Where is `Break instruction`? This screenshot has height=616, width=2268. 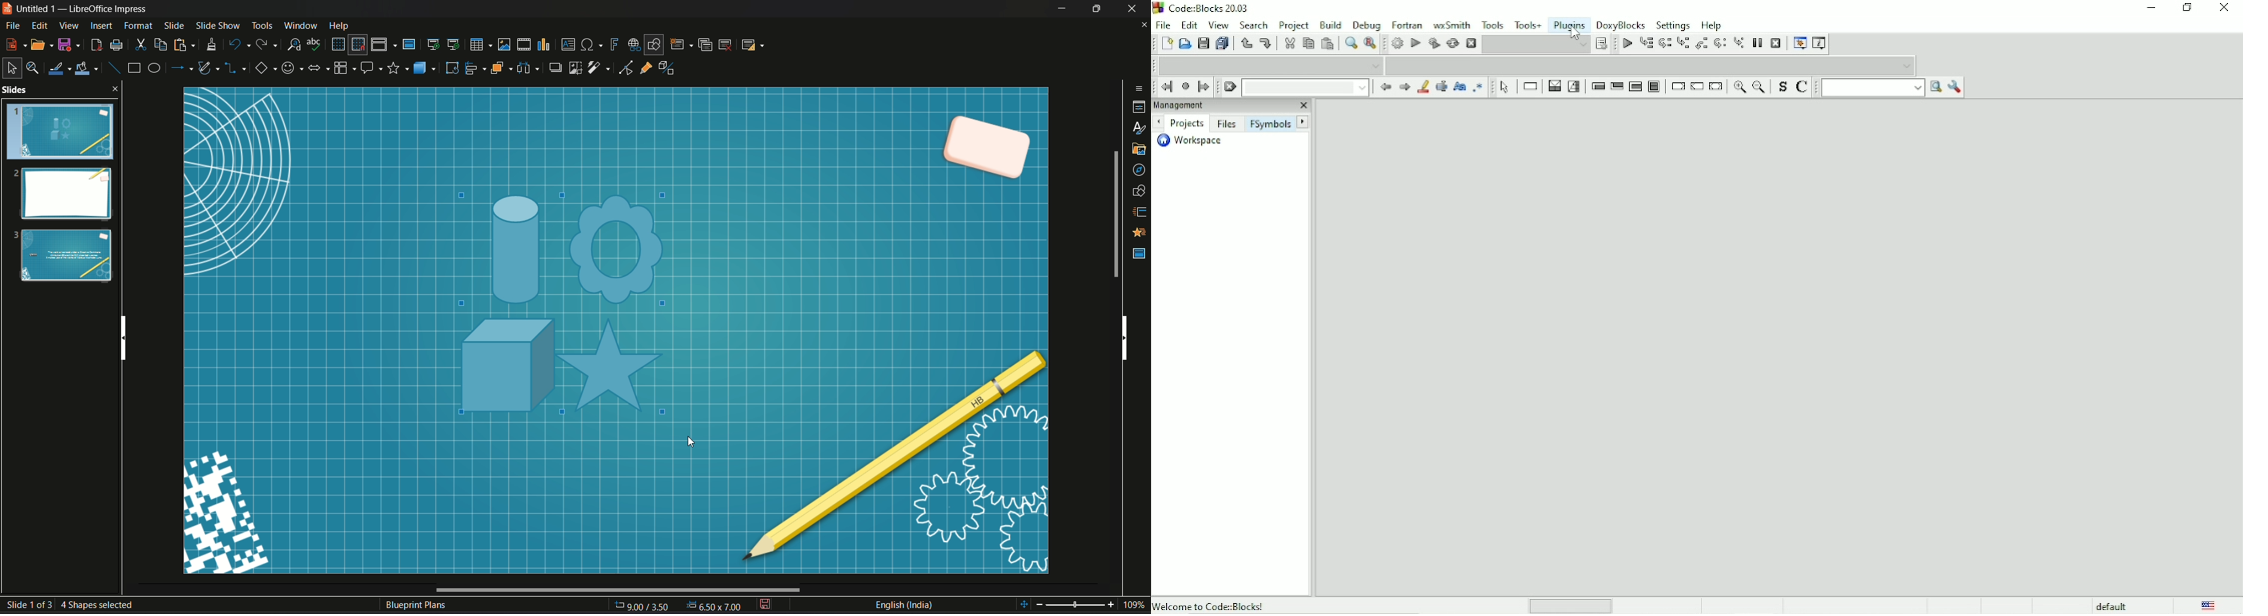
Break instruction is located at coordinates (1677, 87).